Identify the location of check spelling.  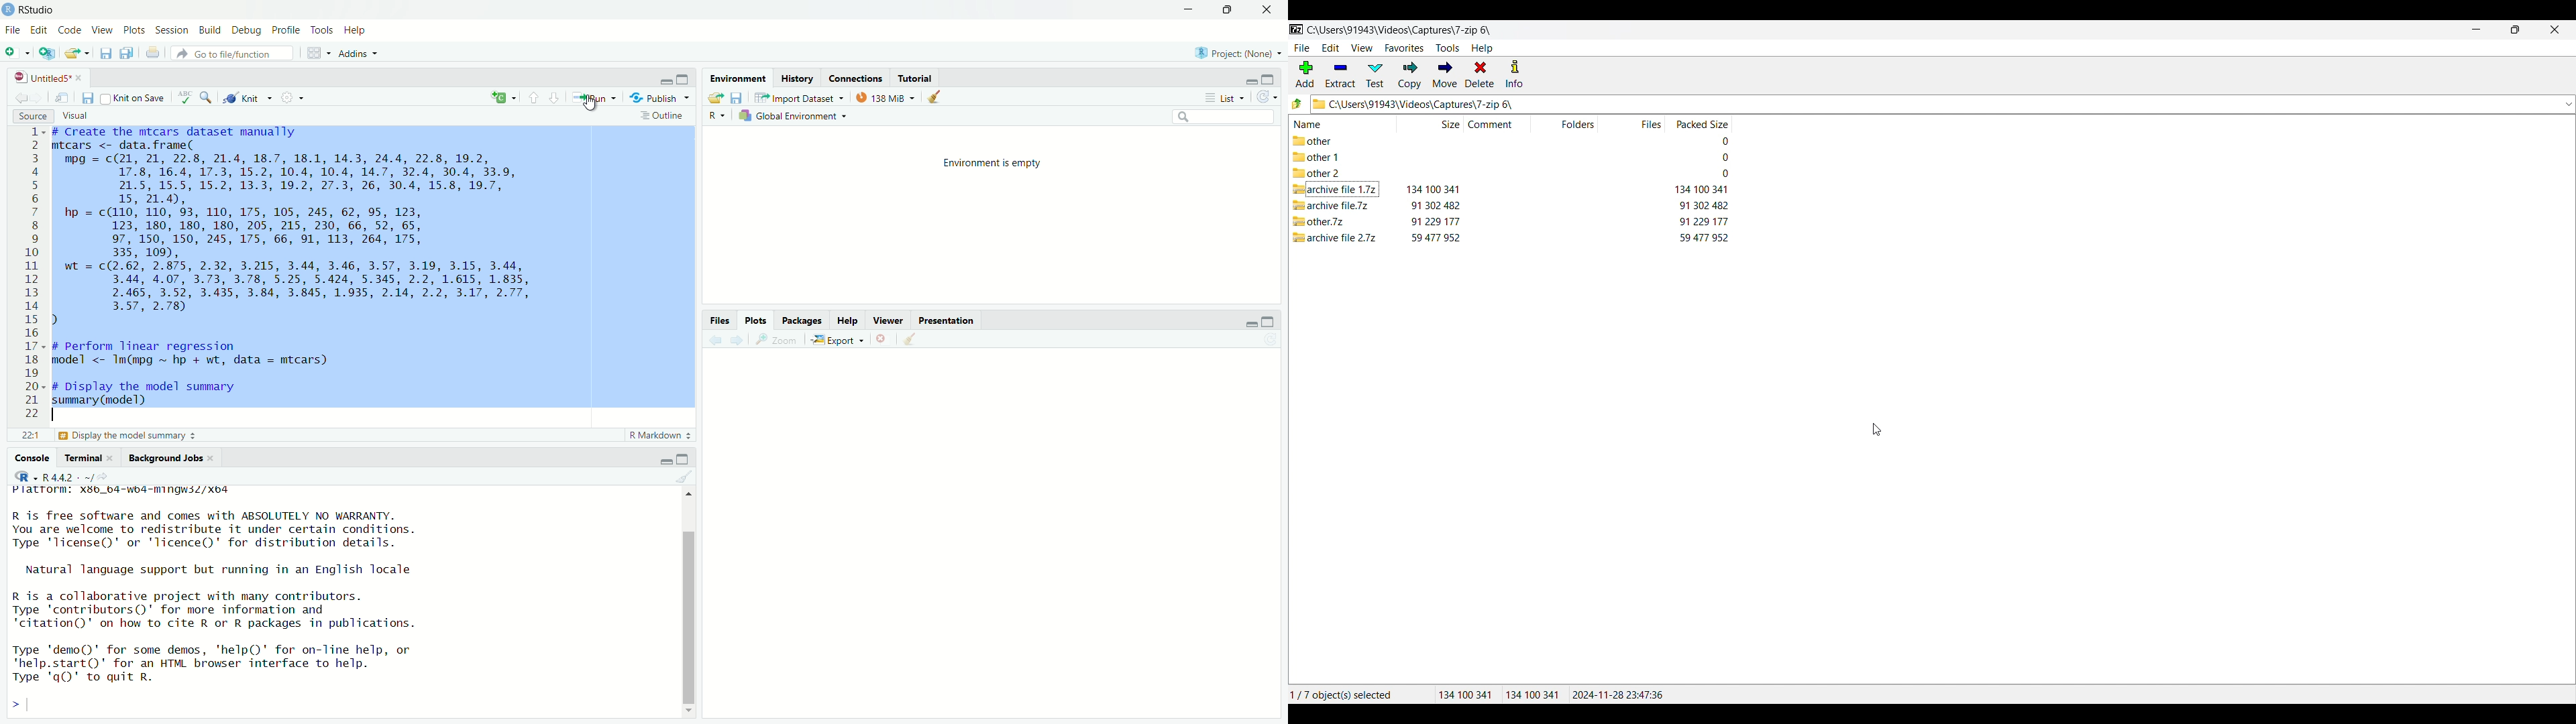
(184, 98).